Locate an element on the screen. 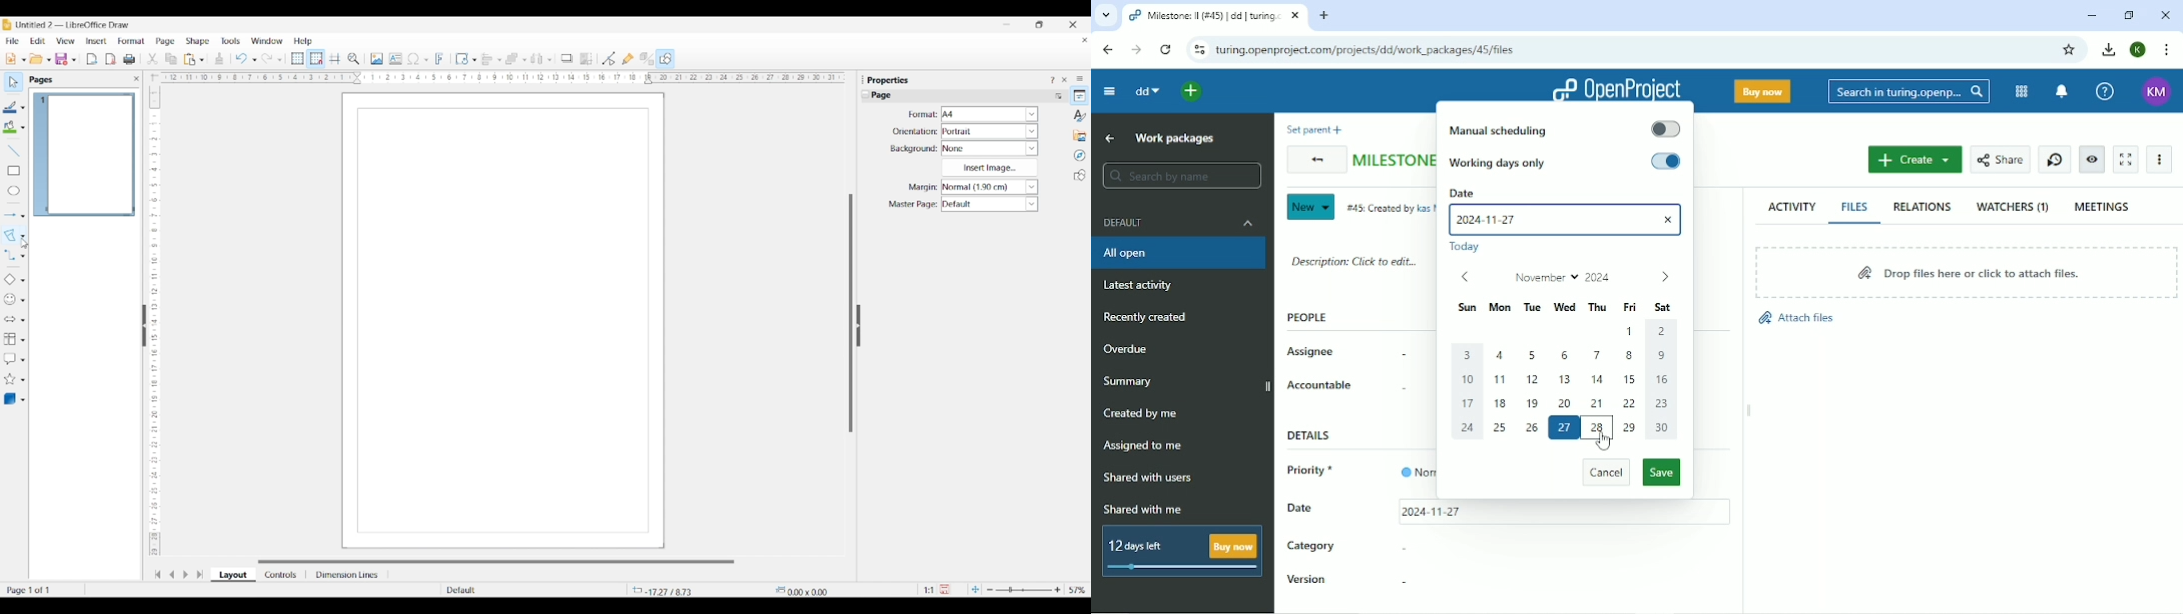 The image size is (2184, 616). Selected arrangement is located at coordinates (512, 59).